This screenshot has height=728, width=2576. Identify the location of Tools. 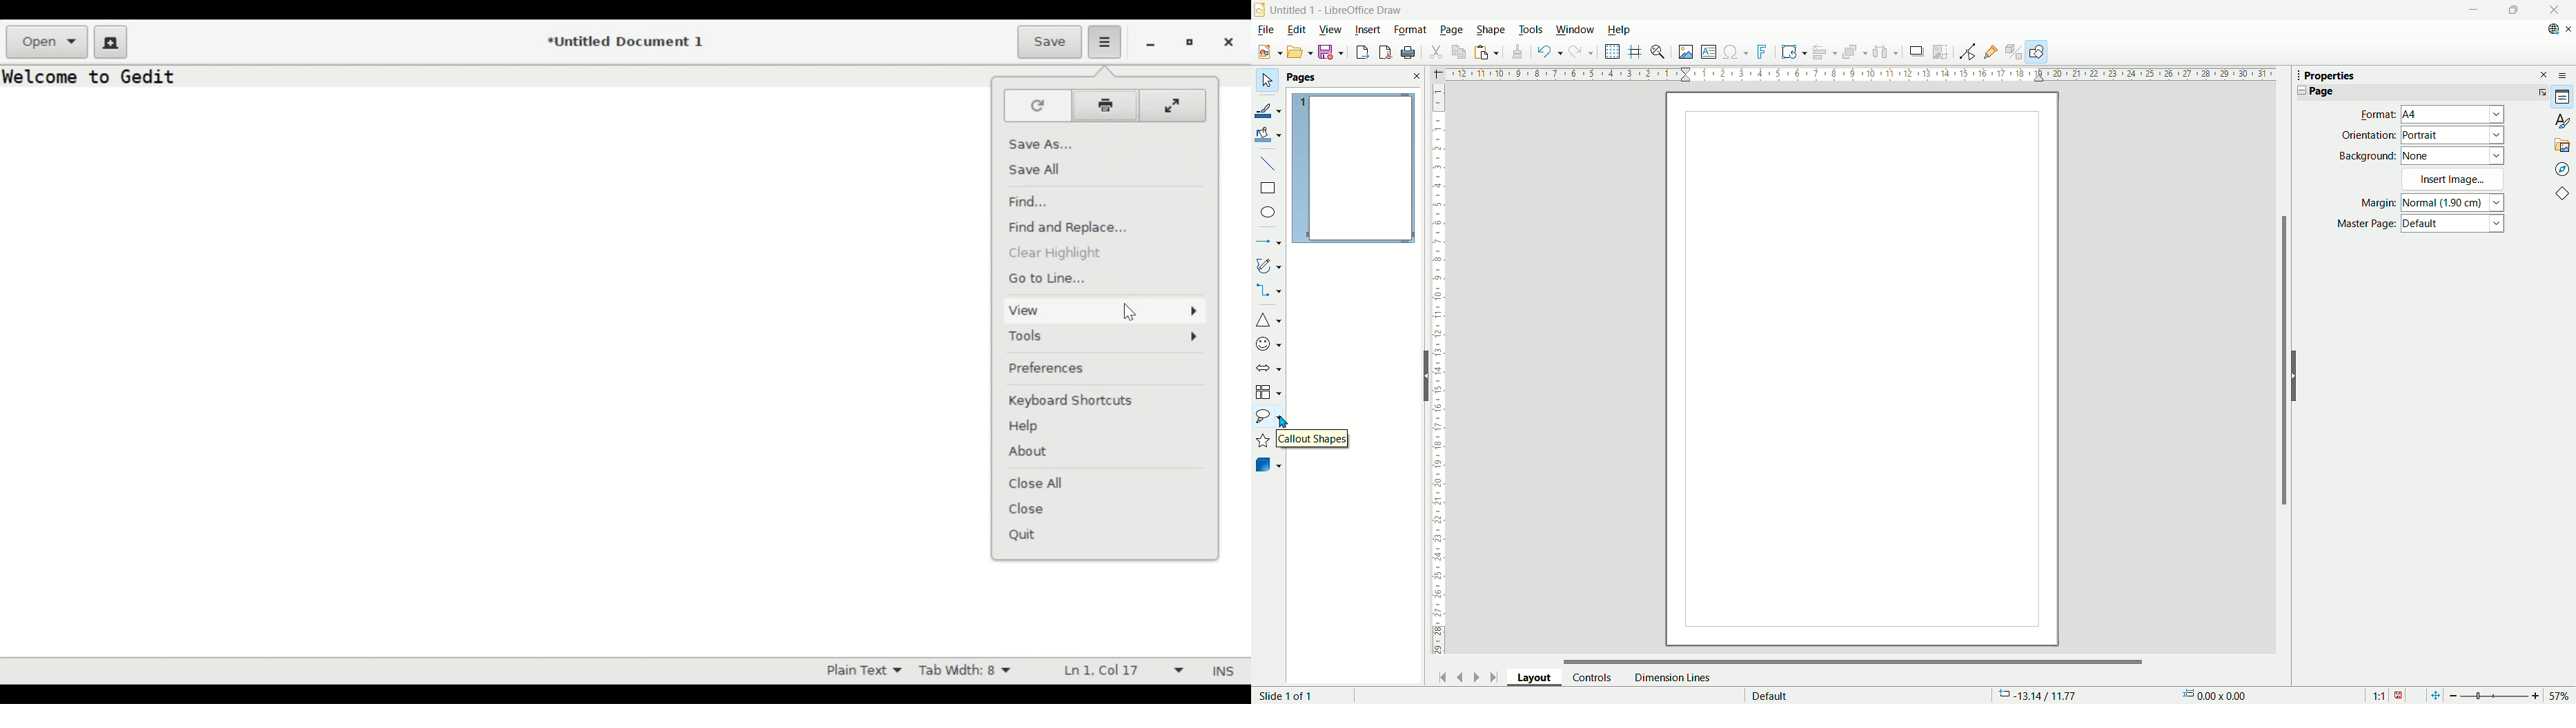
(1105, 336).